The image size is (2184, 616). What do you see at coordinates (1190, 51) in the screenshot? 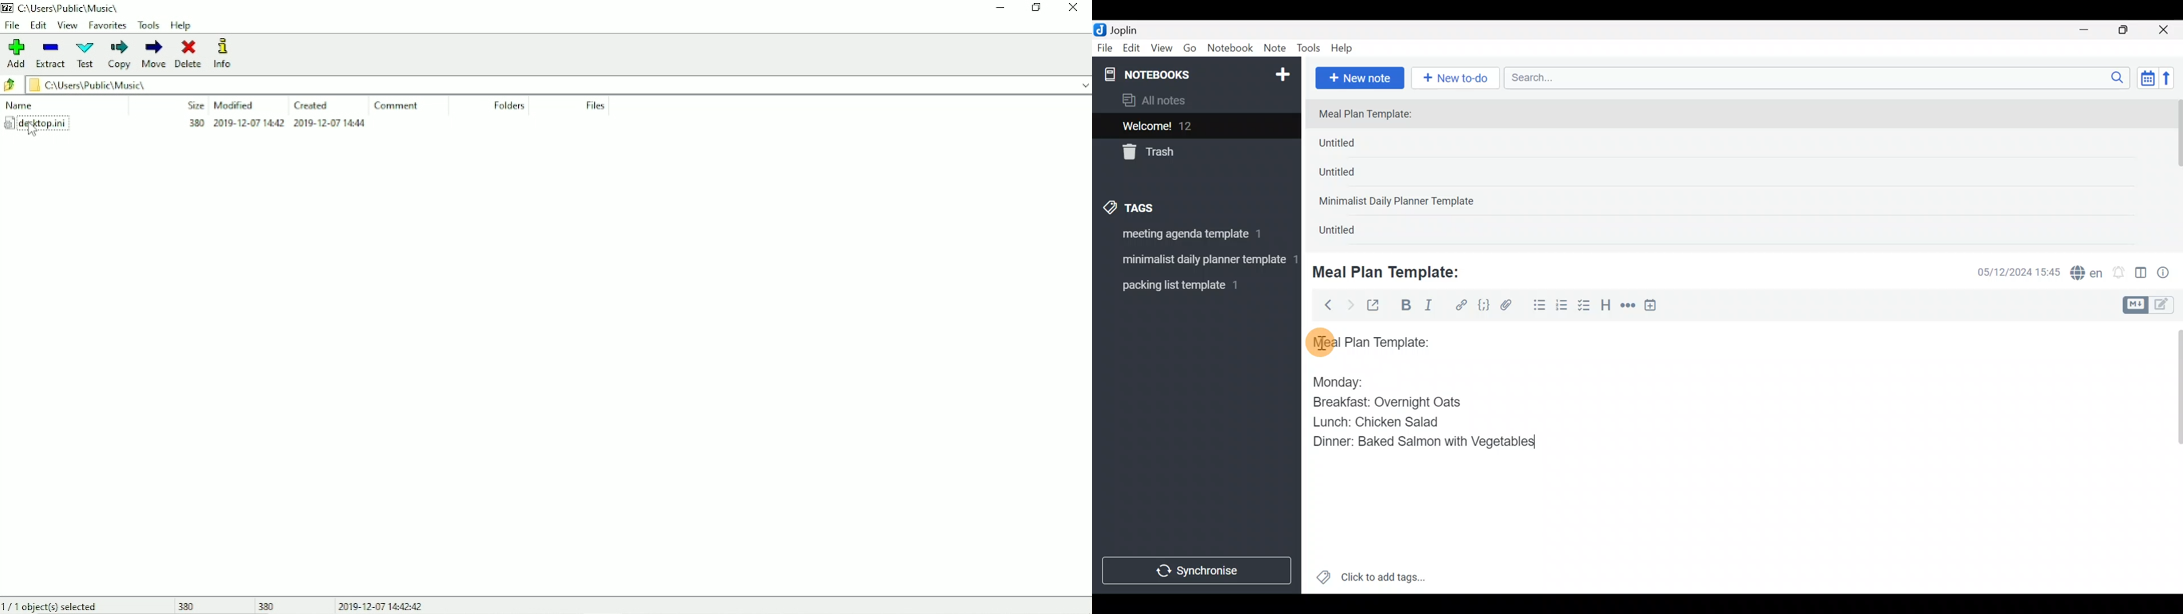
I see `Go` at bounding box center [1190, 51].